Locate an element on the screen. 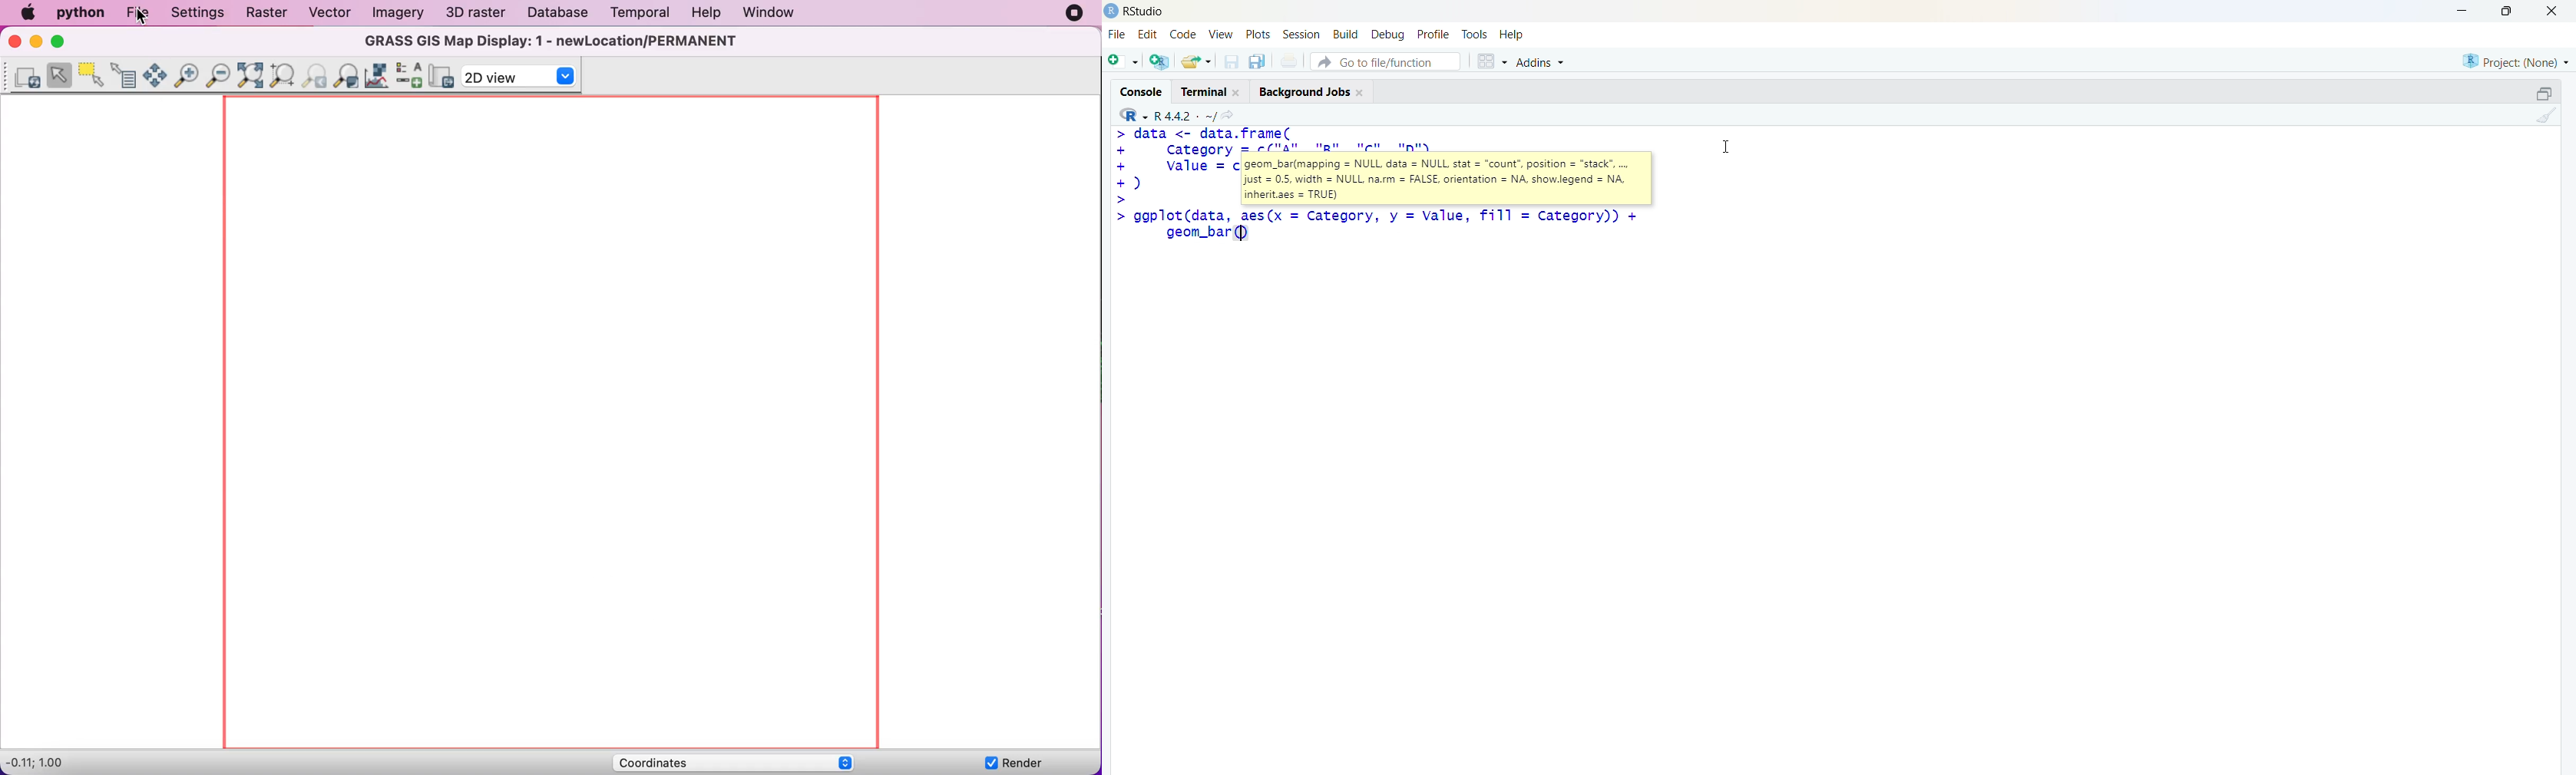 The image size is (2576, 784). grid view is located at coordinates (1491, 61).